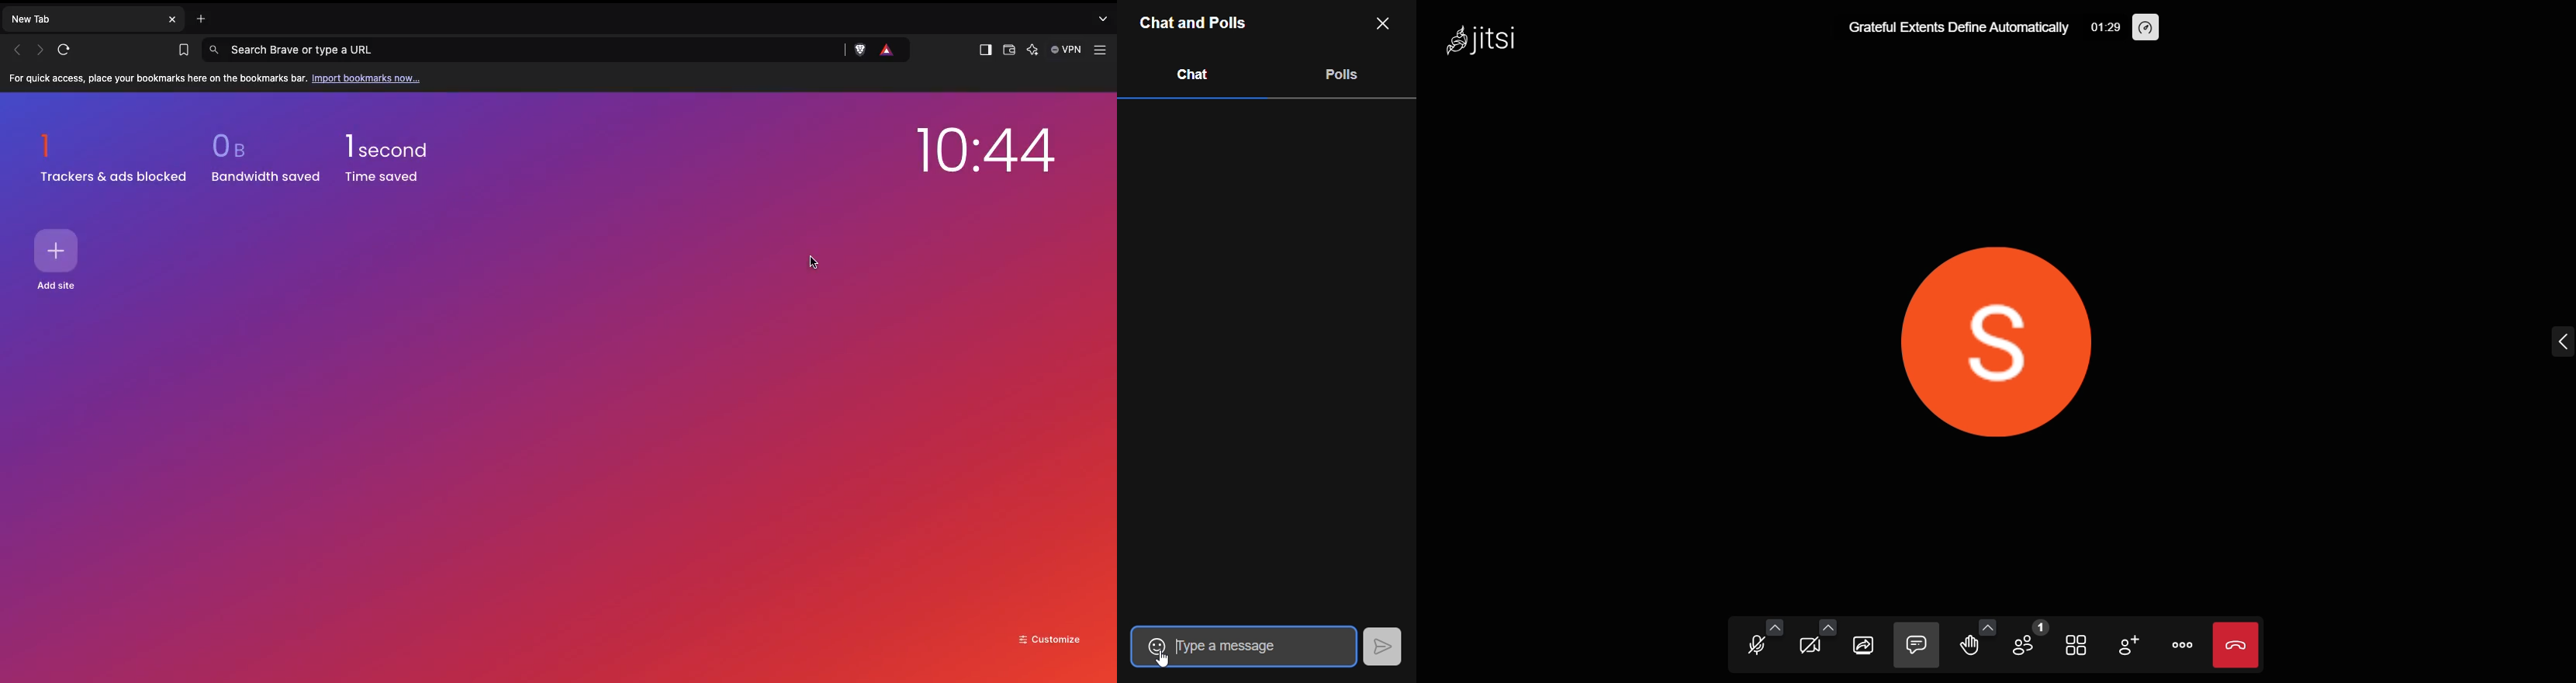 Image resolution: width=2576 pixels, height=700 pixels. What do you see at coordinates (1261, 644) in the screenshot?
I see `type a message` at bounding box center [1261, 644].